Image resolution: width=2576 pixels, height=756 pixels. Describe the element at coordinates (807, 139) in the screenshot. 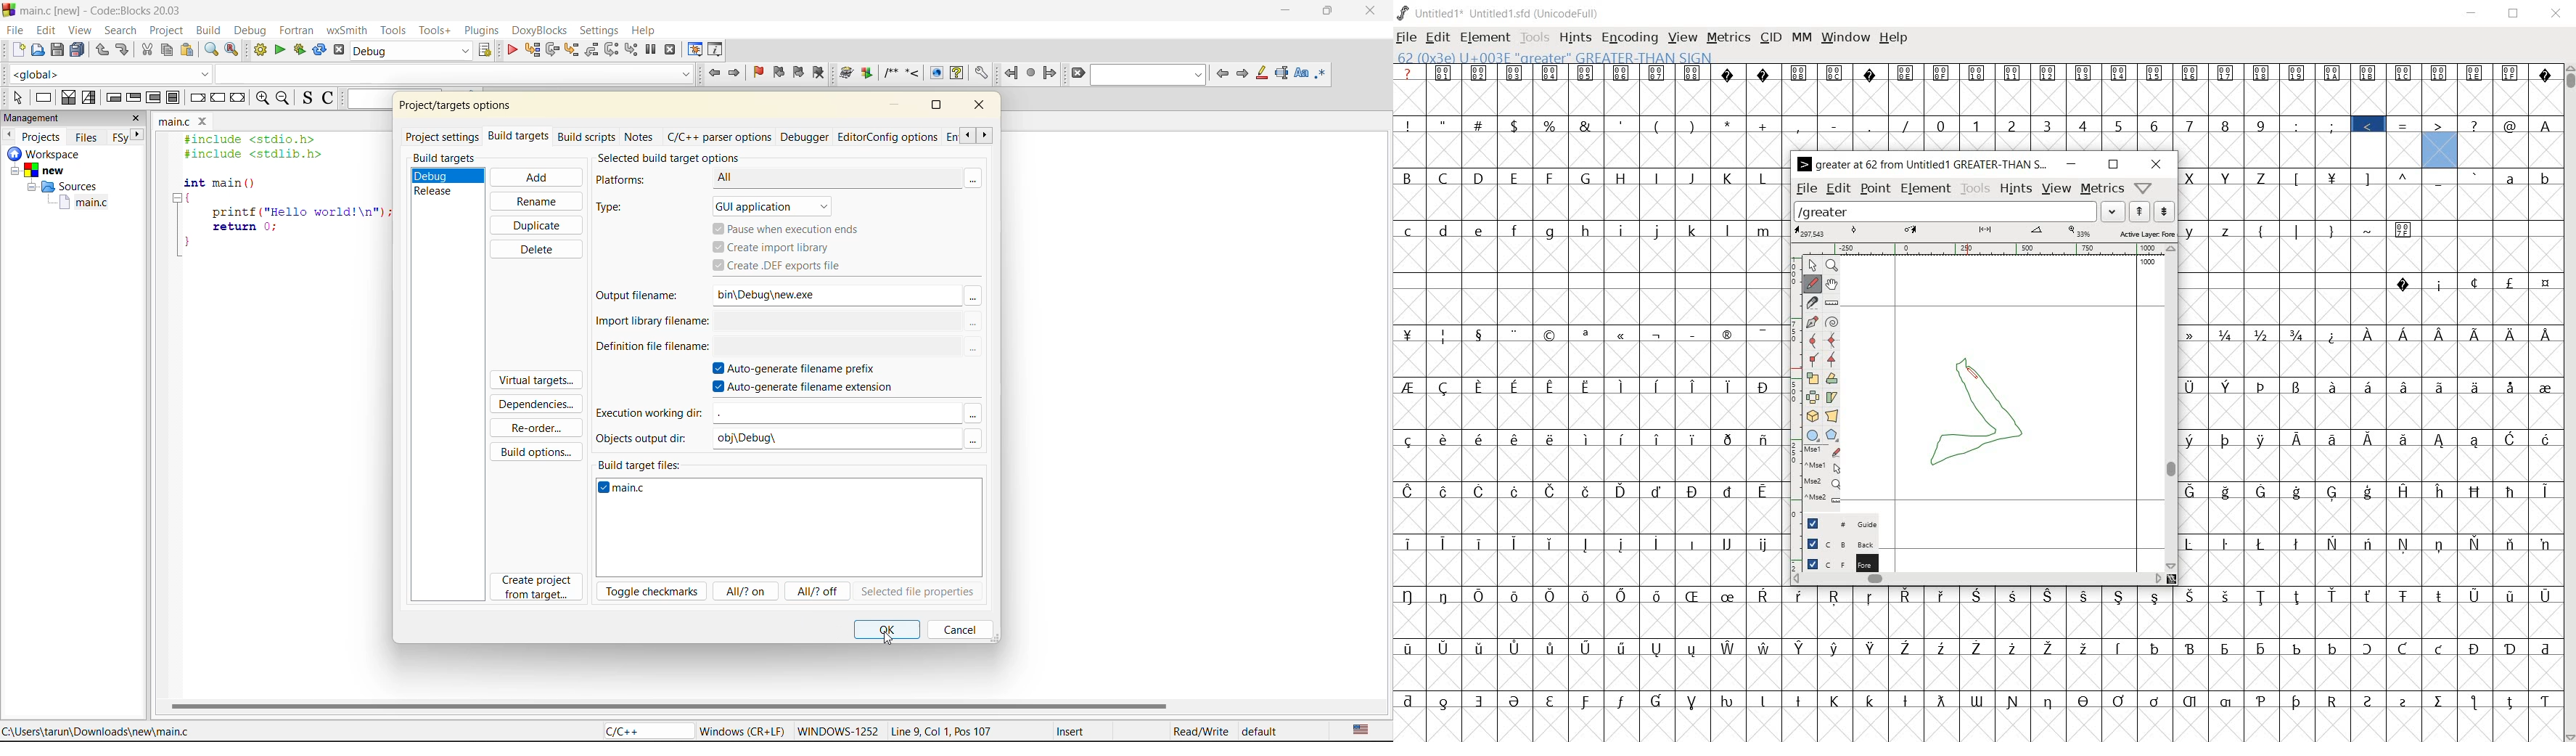

I see `debugger` at that location.